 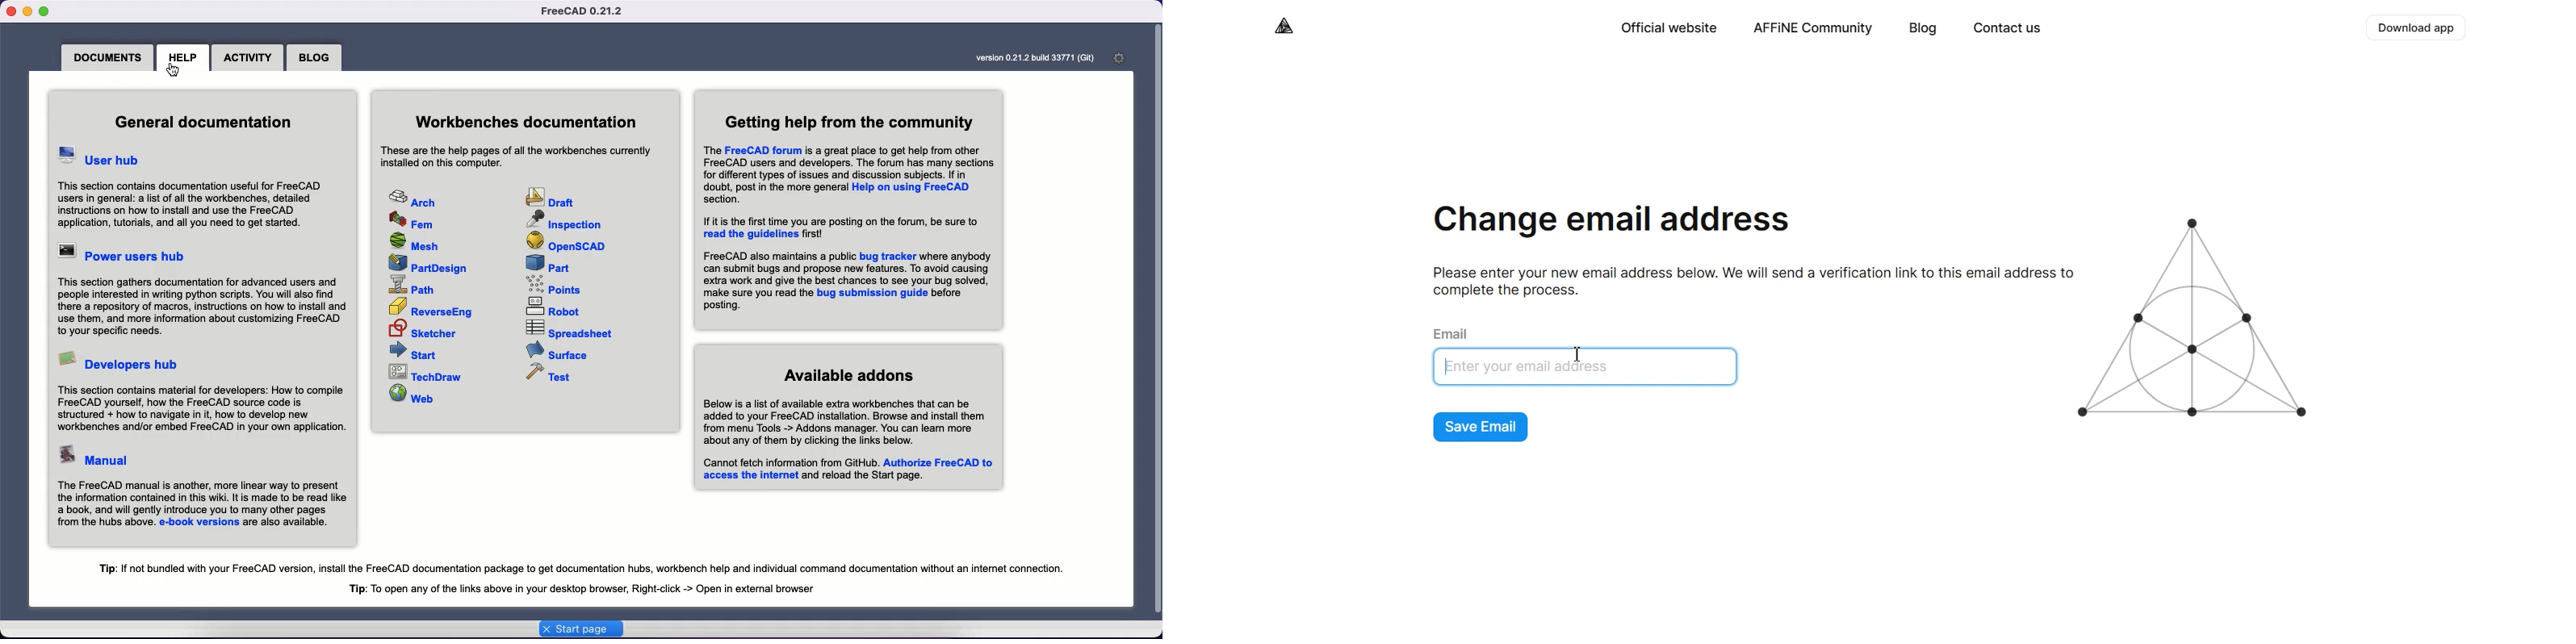 I want to click on Points, so click(x=556, y=286).